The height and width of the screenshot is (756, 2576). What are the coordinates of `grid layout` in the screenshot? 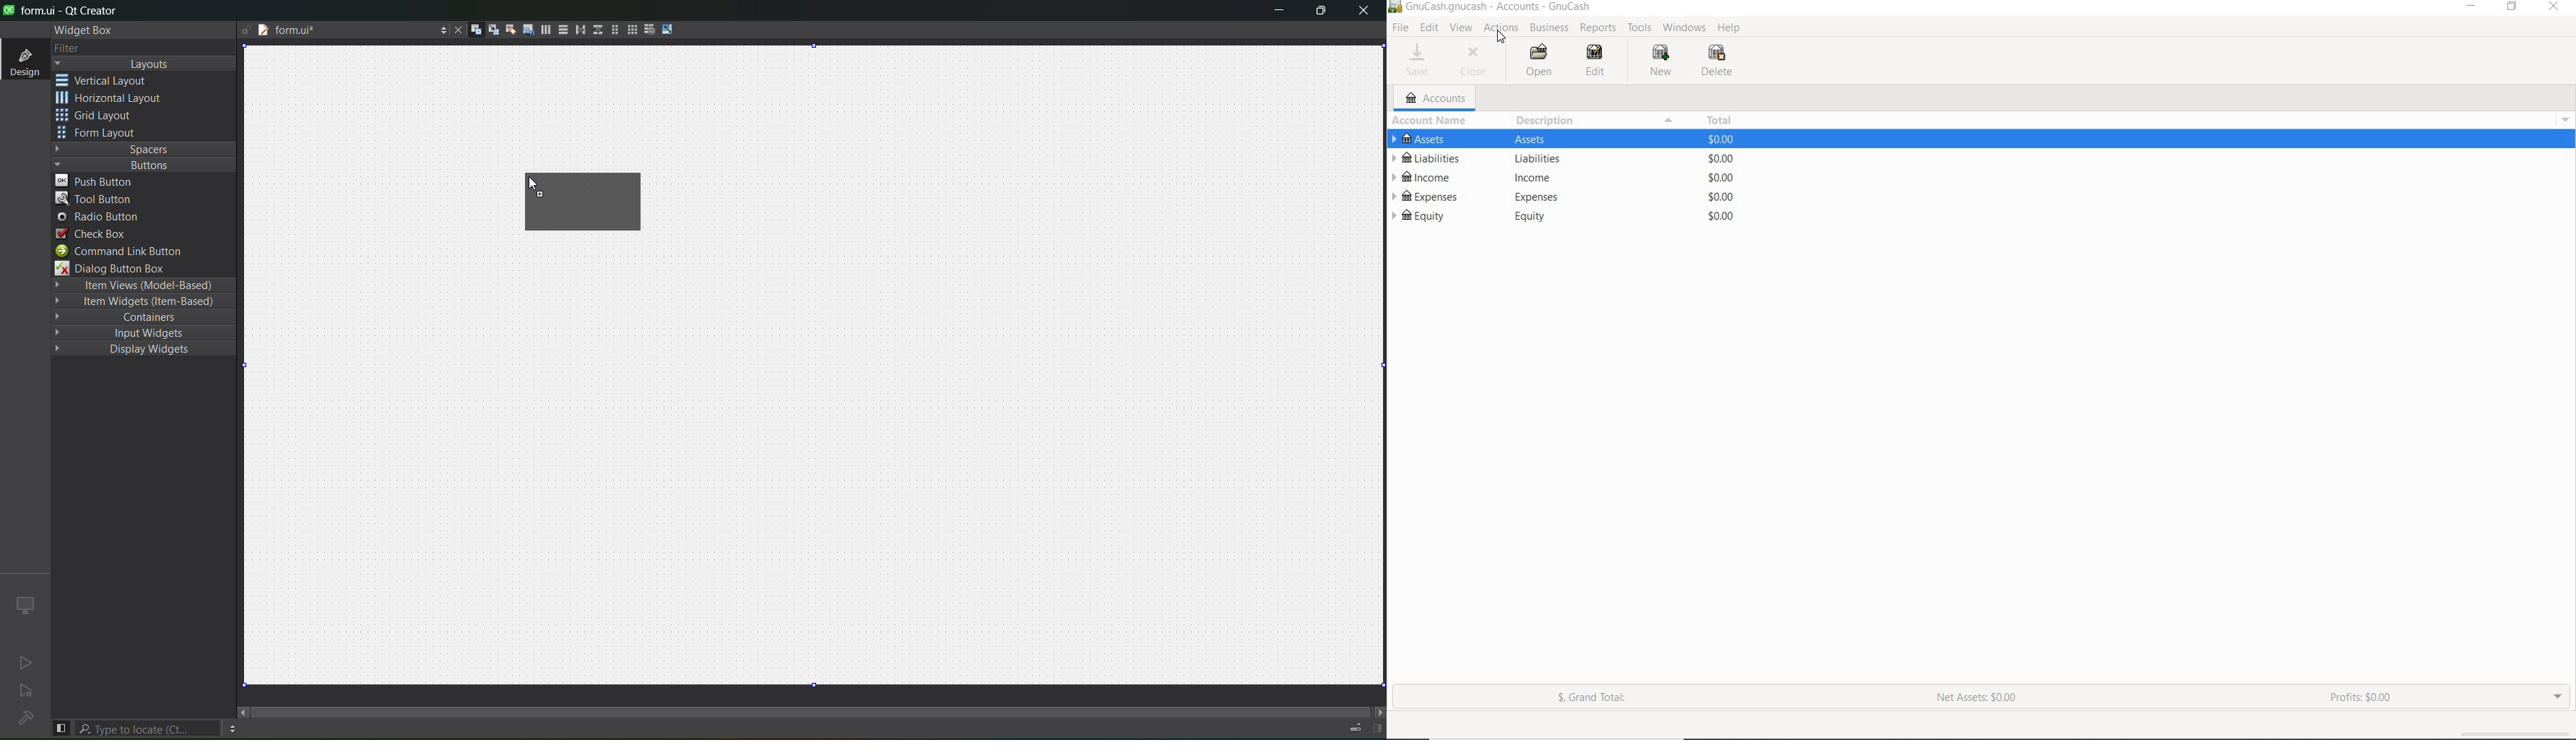 It's located at (586, 202).